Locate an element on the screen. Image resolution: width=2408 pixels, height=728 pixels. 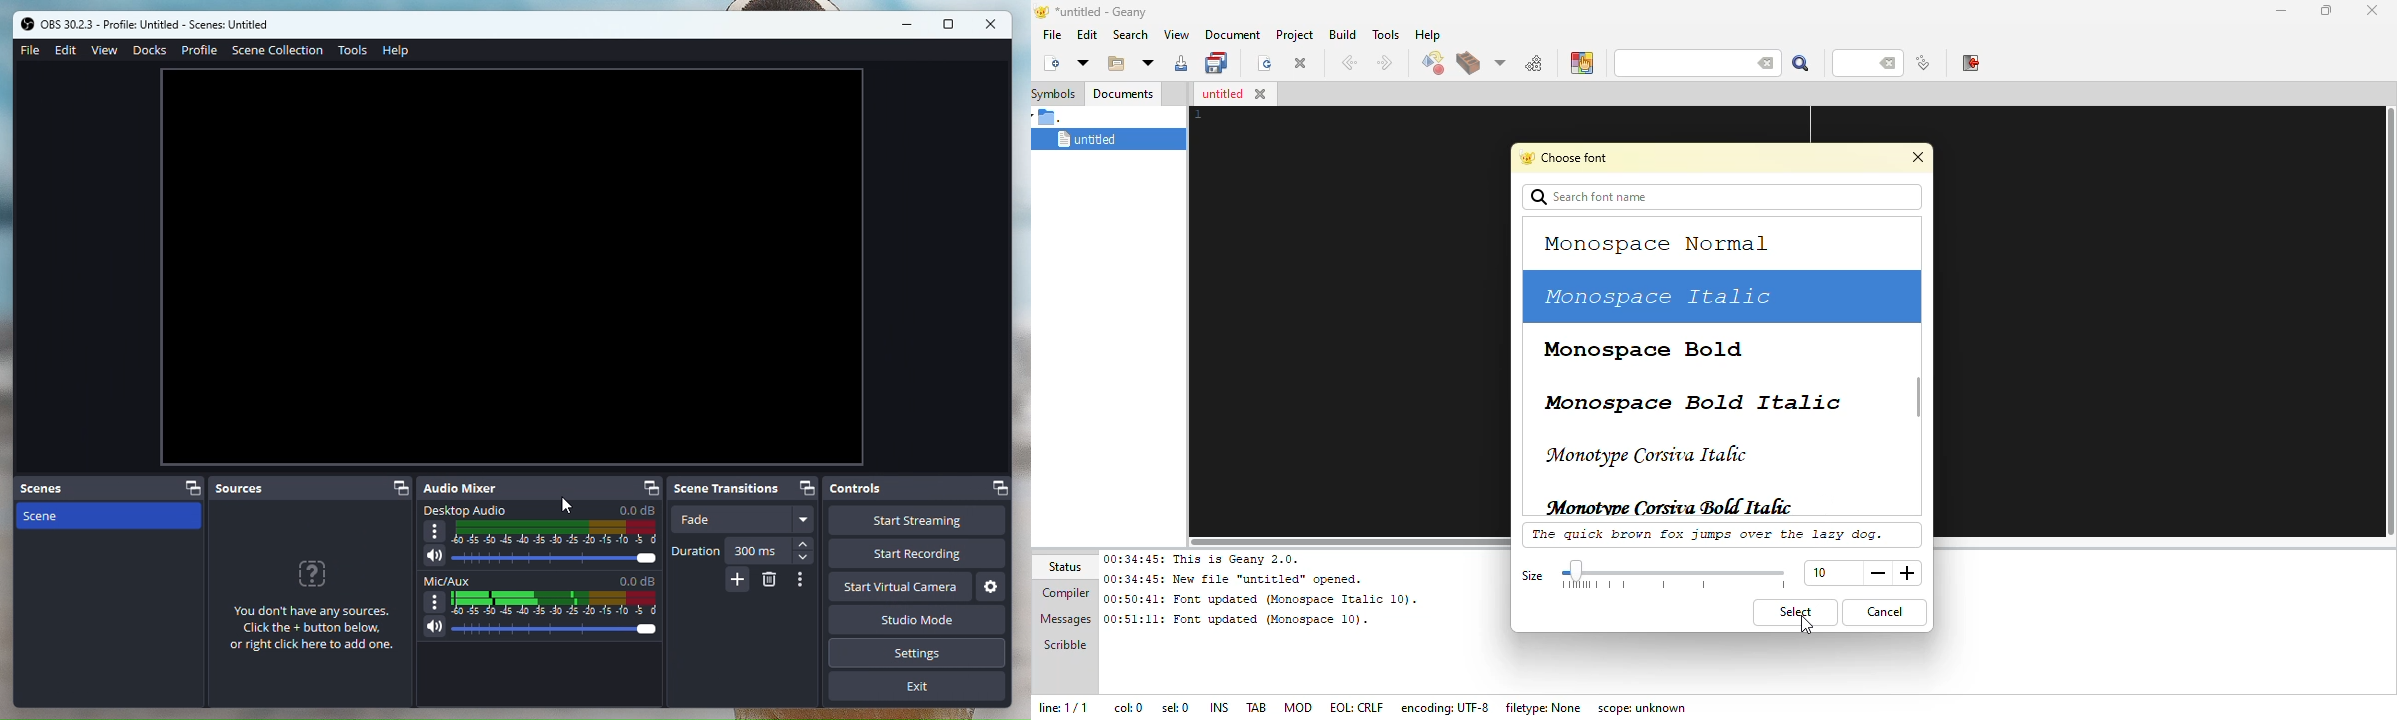
 is located at coordinates (916, 621).